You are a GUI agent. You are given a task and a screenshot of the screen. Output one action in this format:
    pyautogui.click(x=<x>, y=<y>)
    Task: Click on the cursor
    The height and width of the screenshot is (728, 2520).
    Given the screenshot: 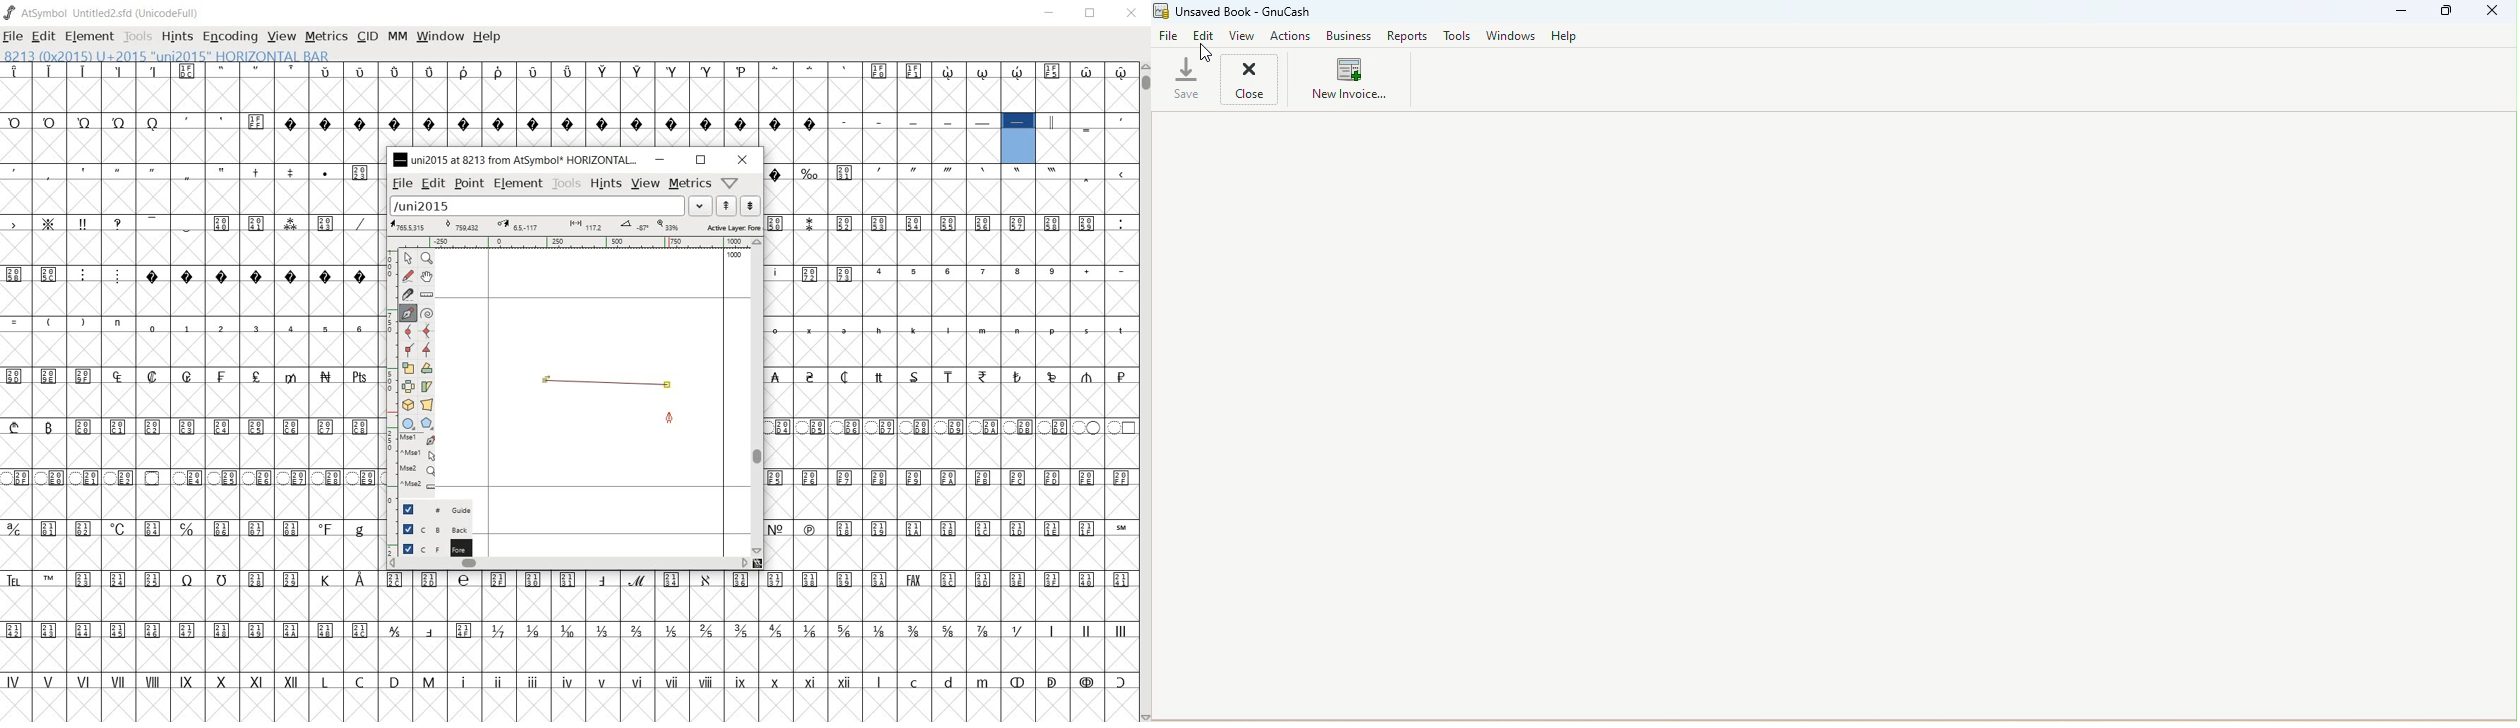 What is the action you would take?
    pyautogui.click(x=1205, y=49)
    